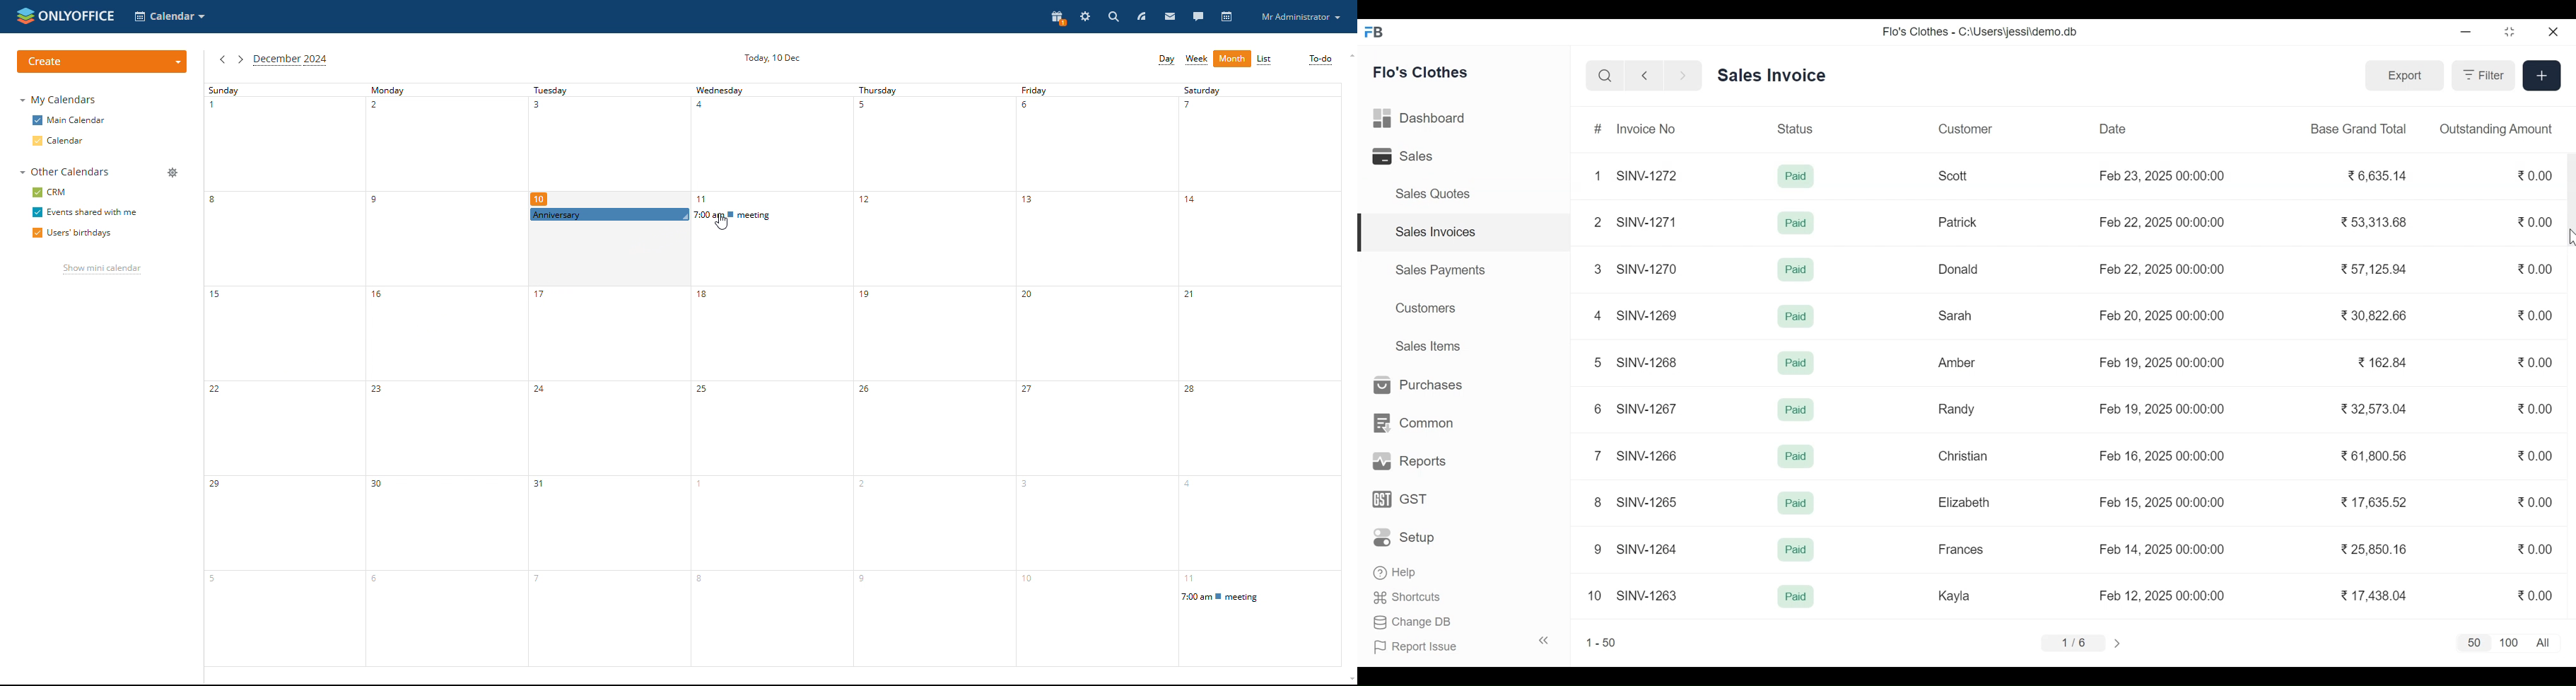 The image size is (2576, 700). Describe the element at coordinates (1794, 317) in the screenshot. I see `Paid` at that location.